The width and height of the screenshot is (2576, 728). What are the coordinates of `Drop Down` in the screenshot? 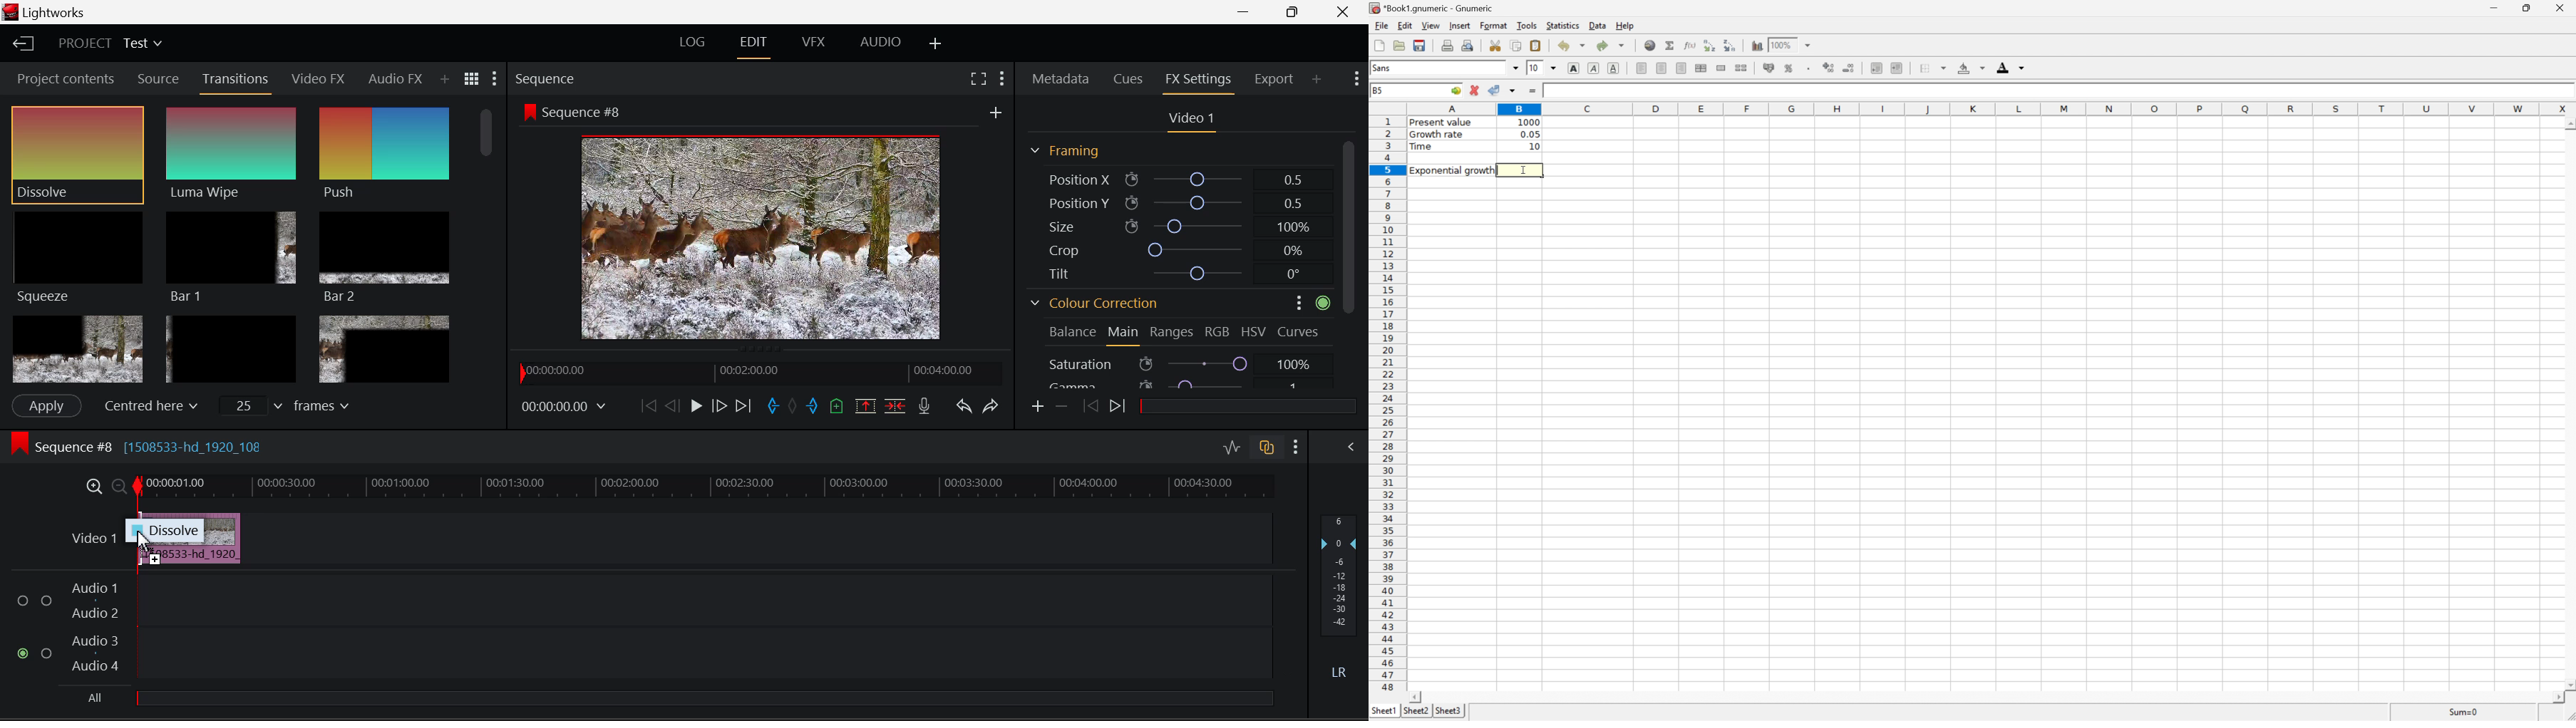 It's located at (1811, 45).